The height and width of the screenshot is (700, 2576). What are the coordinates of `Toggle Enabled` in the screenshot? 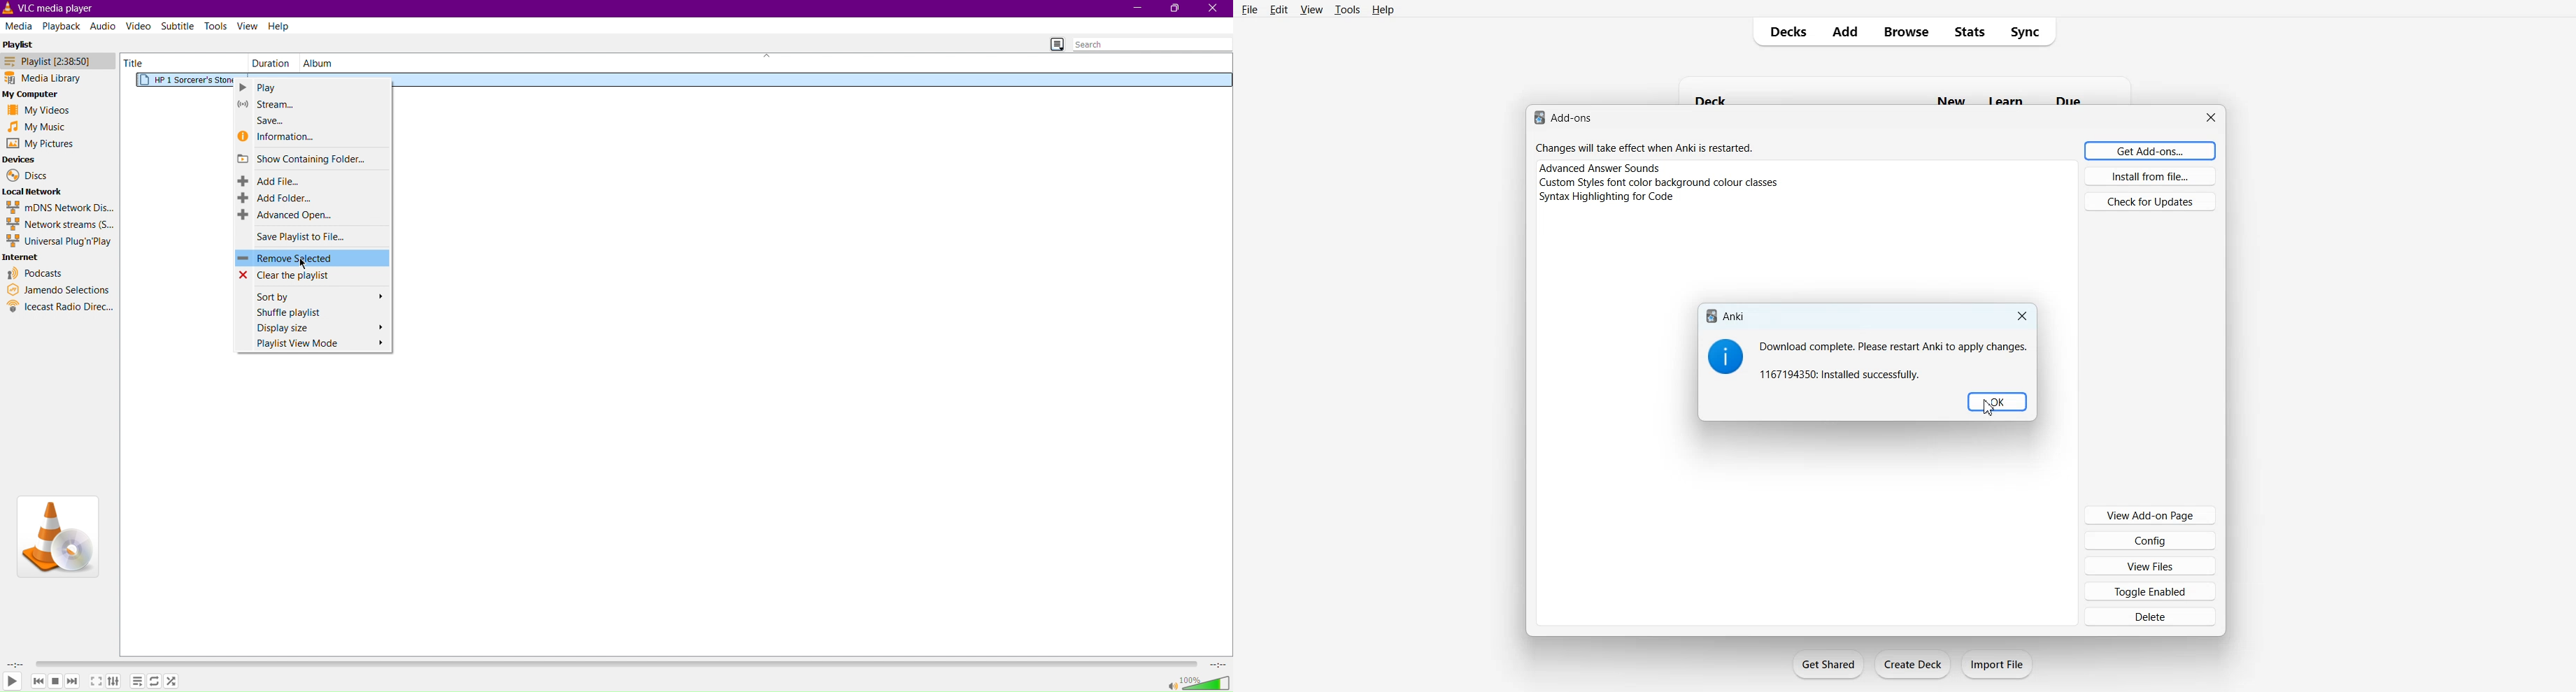 It's located at (2151, 591).